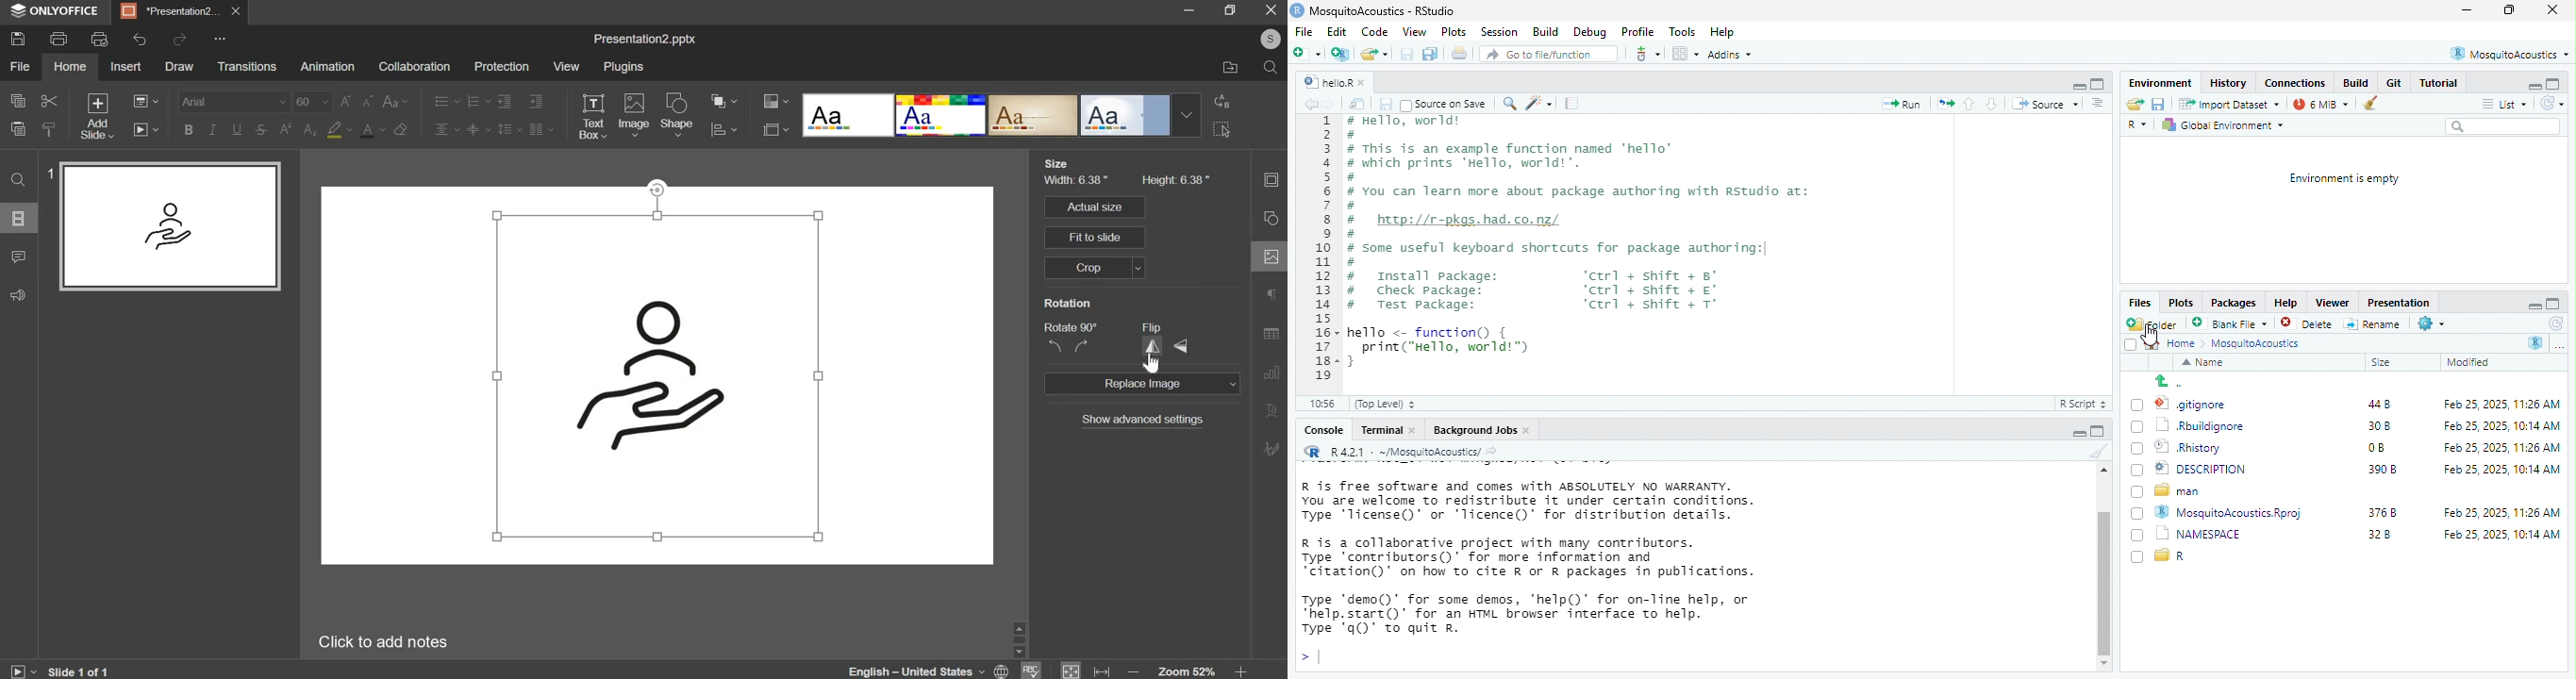 The image size is (2576, 700). Describe the element at coordinates (2208, 534) in the screenshot. I see ` NAMESPACE` at that location.